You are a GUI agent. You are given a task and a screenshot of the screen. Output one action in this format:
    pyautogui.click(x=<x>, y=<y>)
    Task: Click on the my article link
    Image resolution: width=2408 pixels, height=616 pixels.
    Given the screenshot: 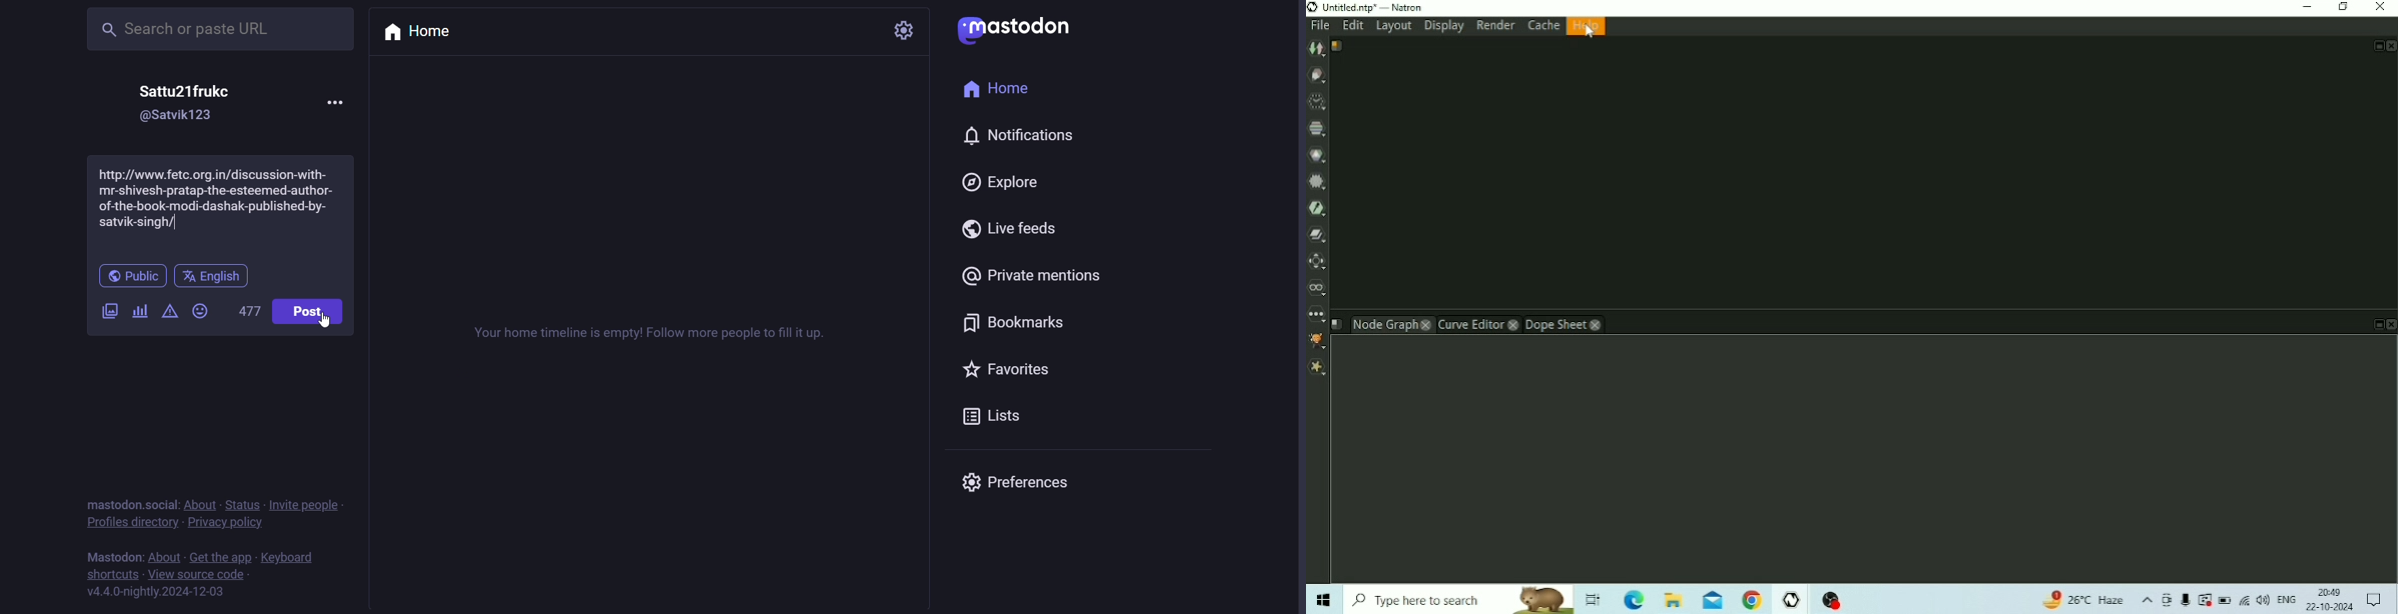 What is the action you would take?
    pyautogui.click(x=220, y=206)
    